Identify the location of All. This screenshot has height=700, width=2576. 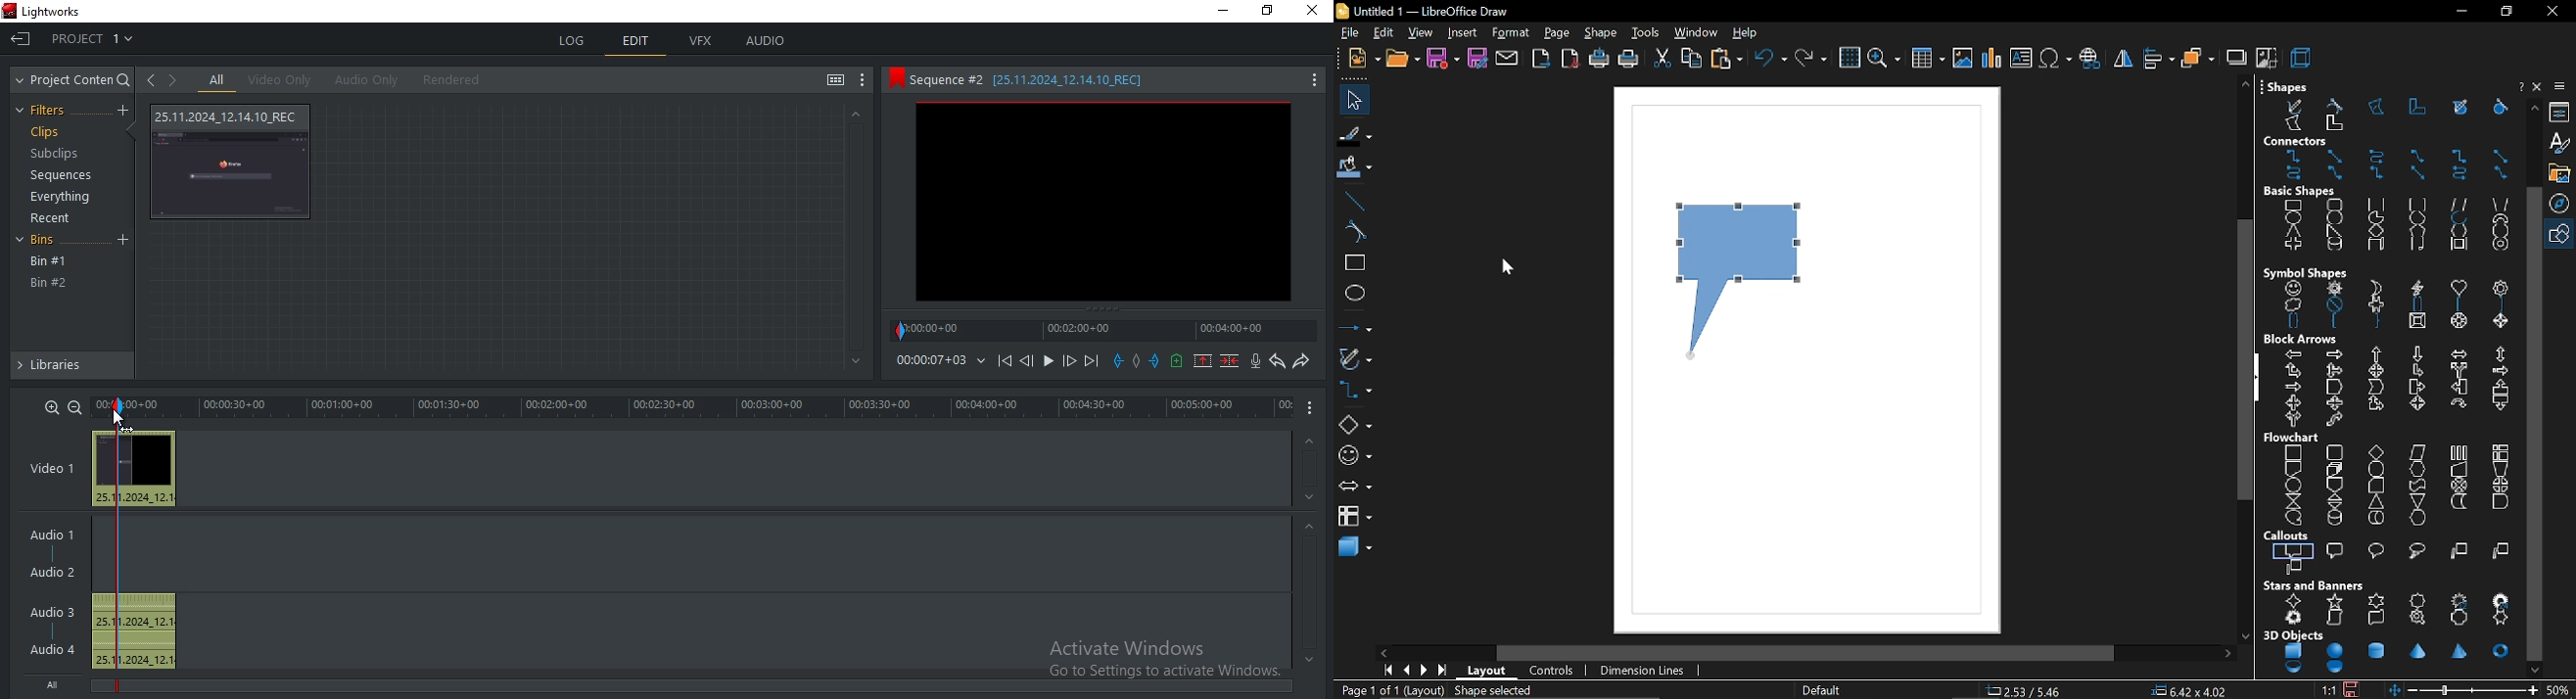
(58, 686).